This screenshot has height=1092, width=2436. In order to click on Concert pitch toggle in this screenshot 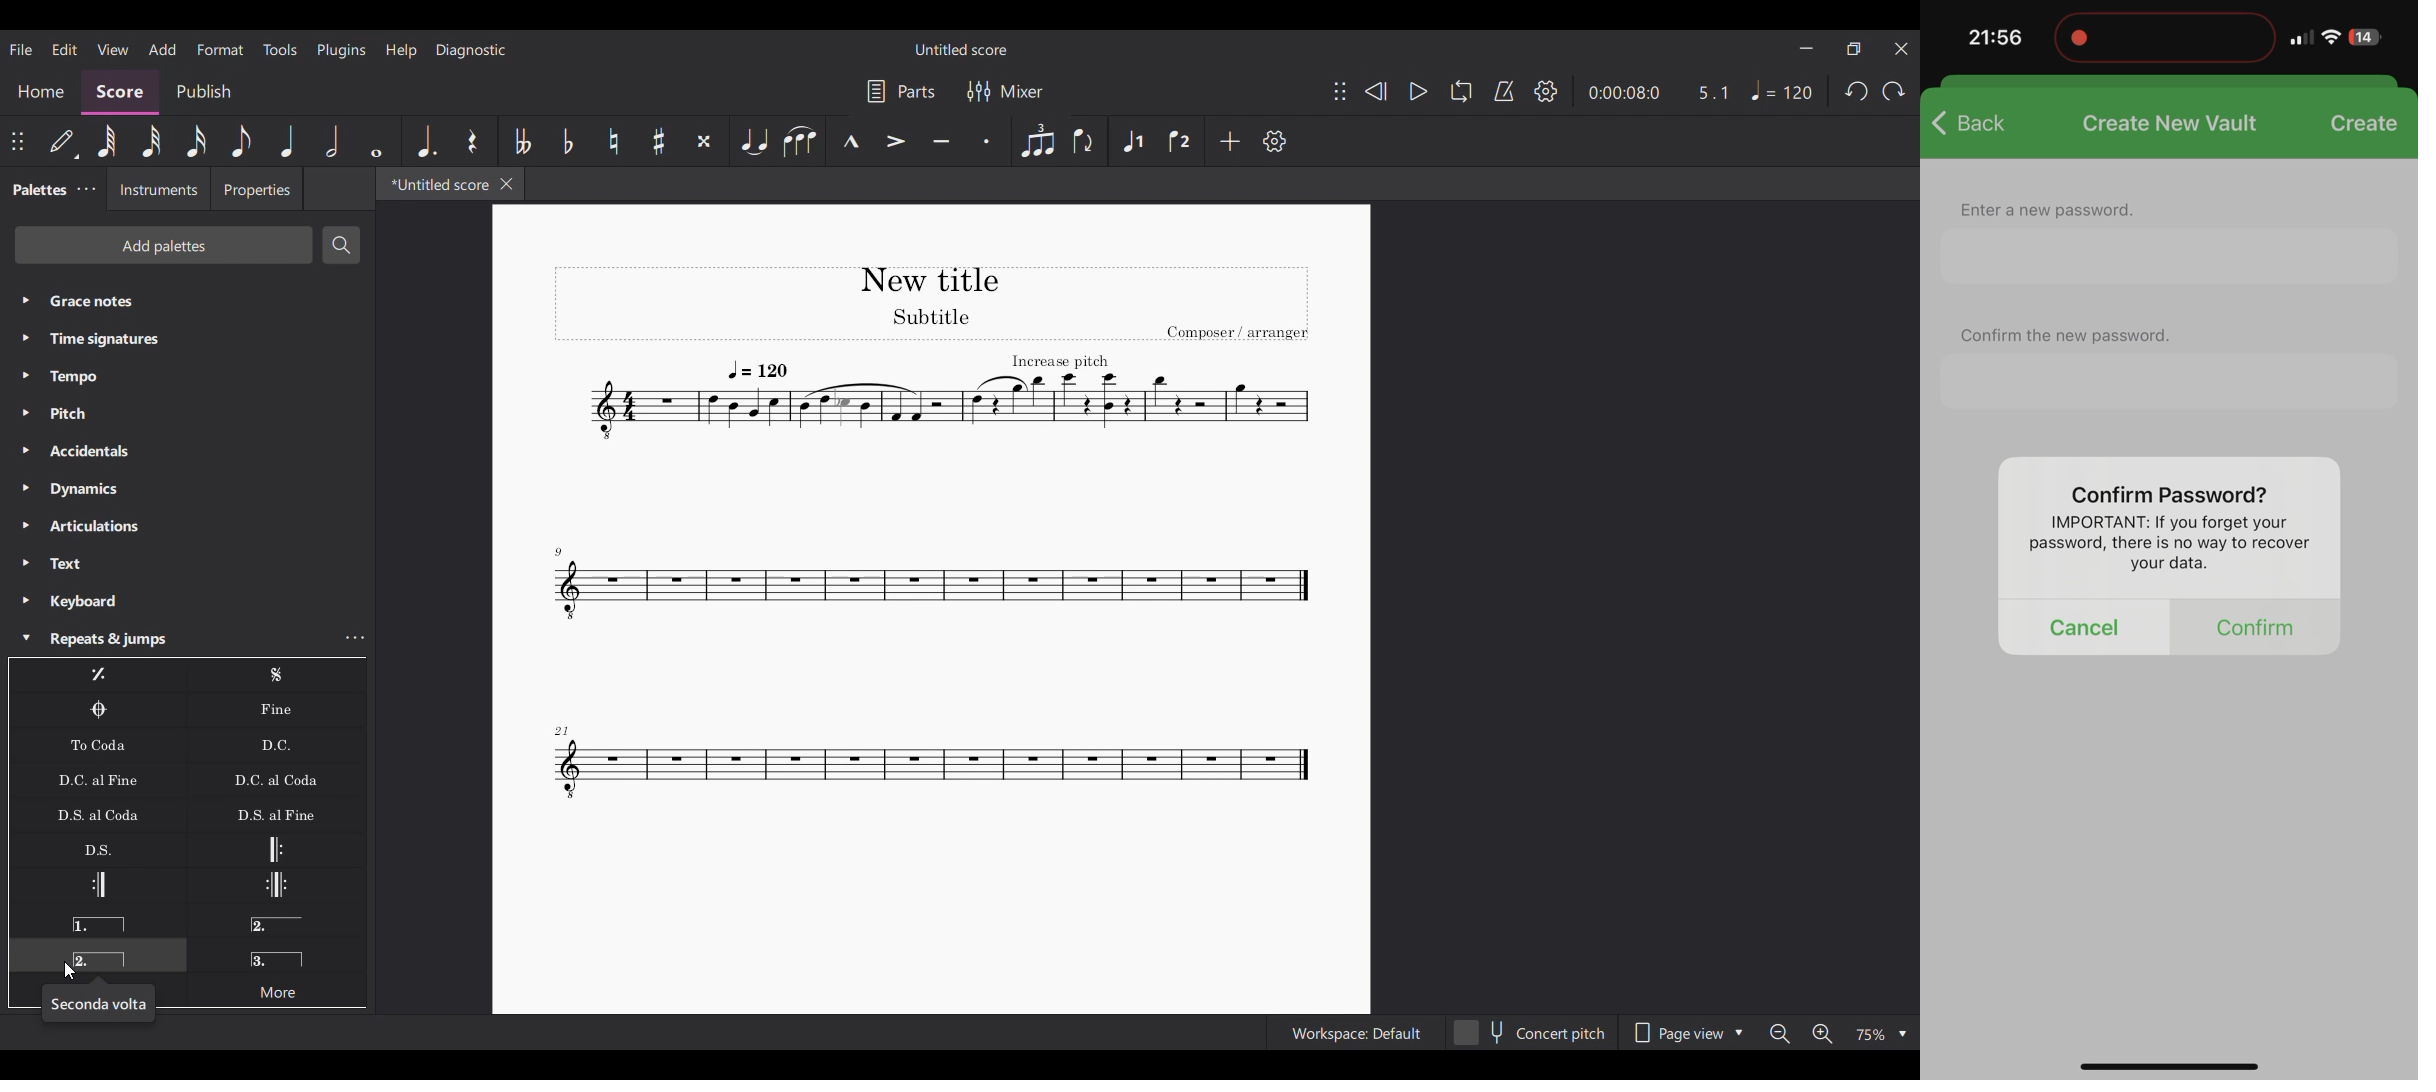, I will do `click(1531, 1032)`.